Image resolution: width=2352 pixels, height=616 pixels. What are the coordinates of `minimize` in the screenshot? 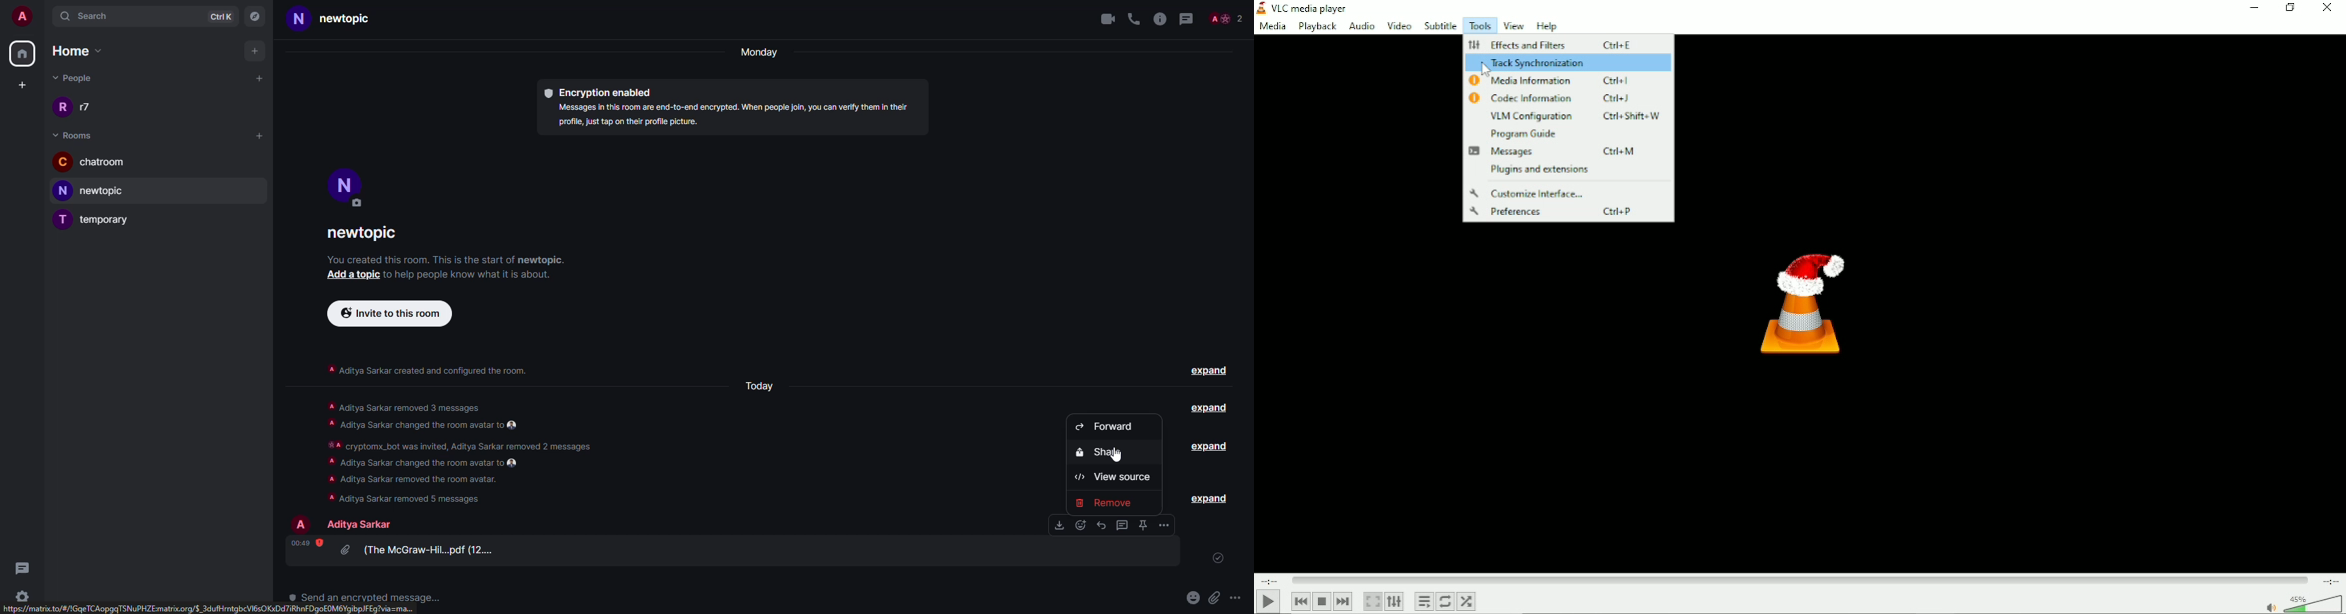 It's located at (2251, 10).